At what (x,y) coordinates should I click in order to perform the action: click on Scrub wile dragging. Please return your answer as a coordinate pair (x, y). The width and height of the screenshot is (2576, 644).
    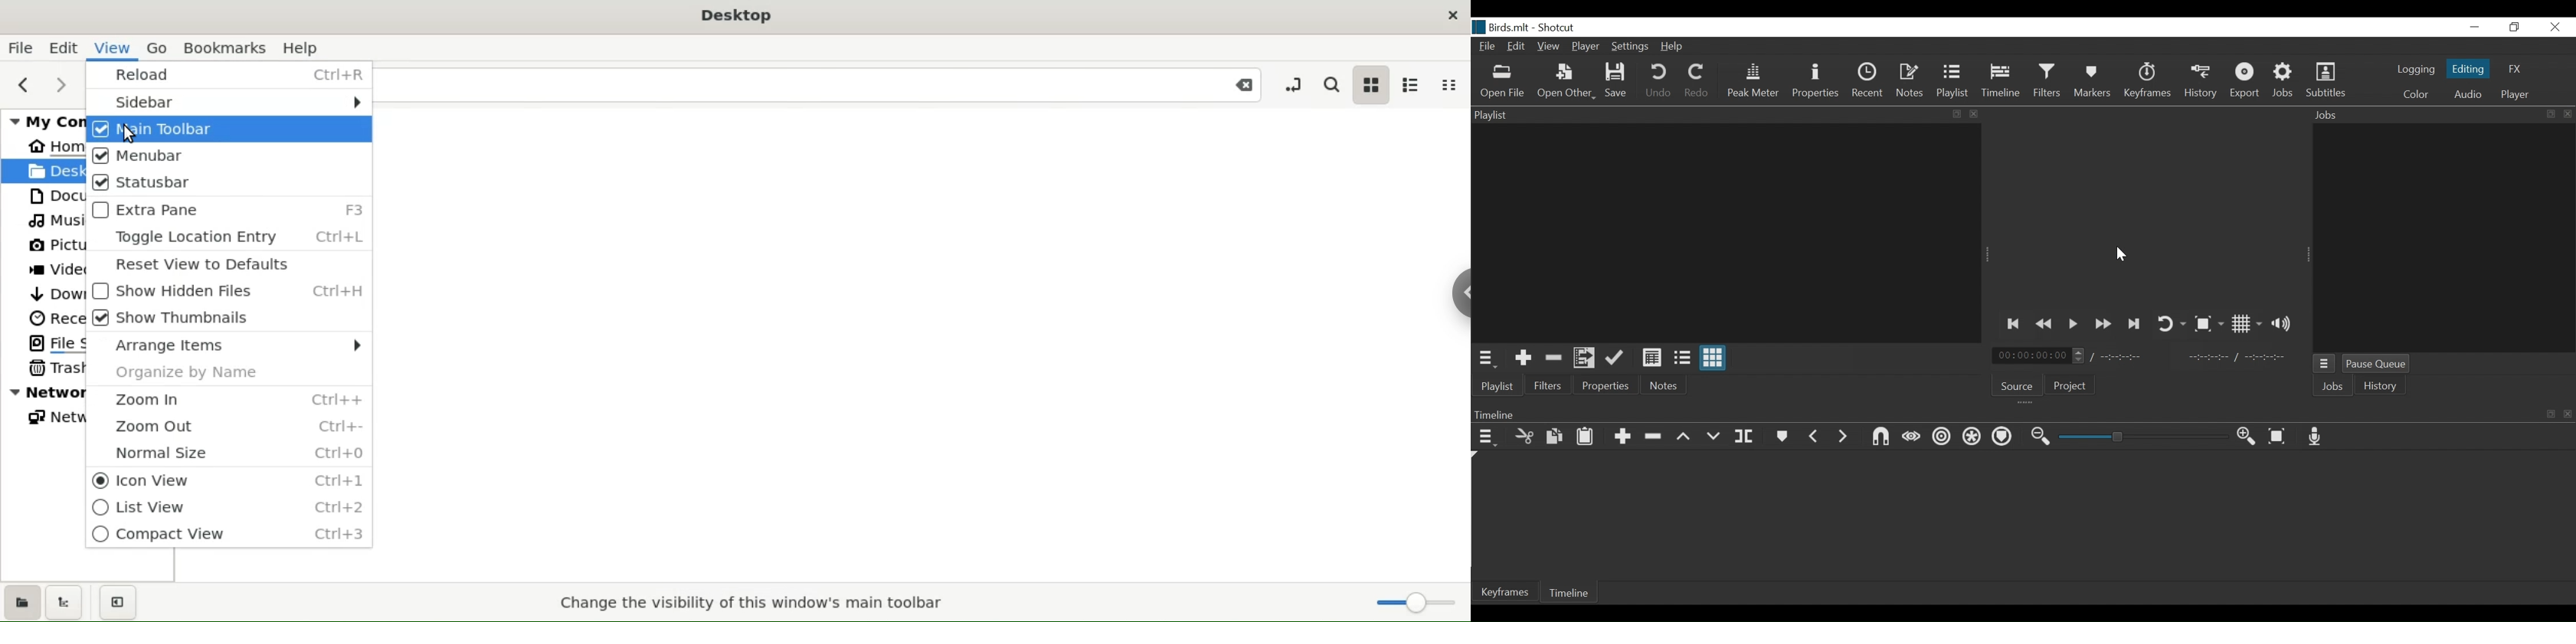
    Looking at the image, I should click on (1911, 437).